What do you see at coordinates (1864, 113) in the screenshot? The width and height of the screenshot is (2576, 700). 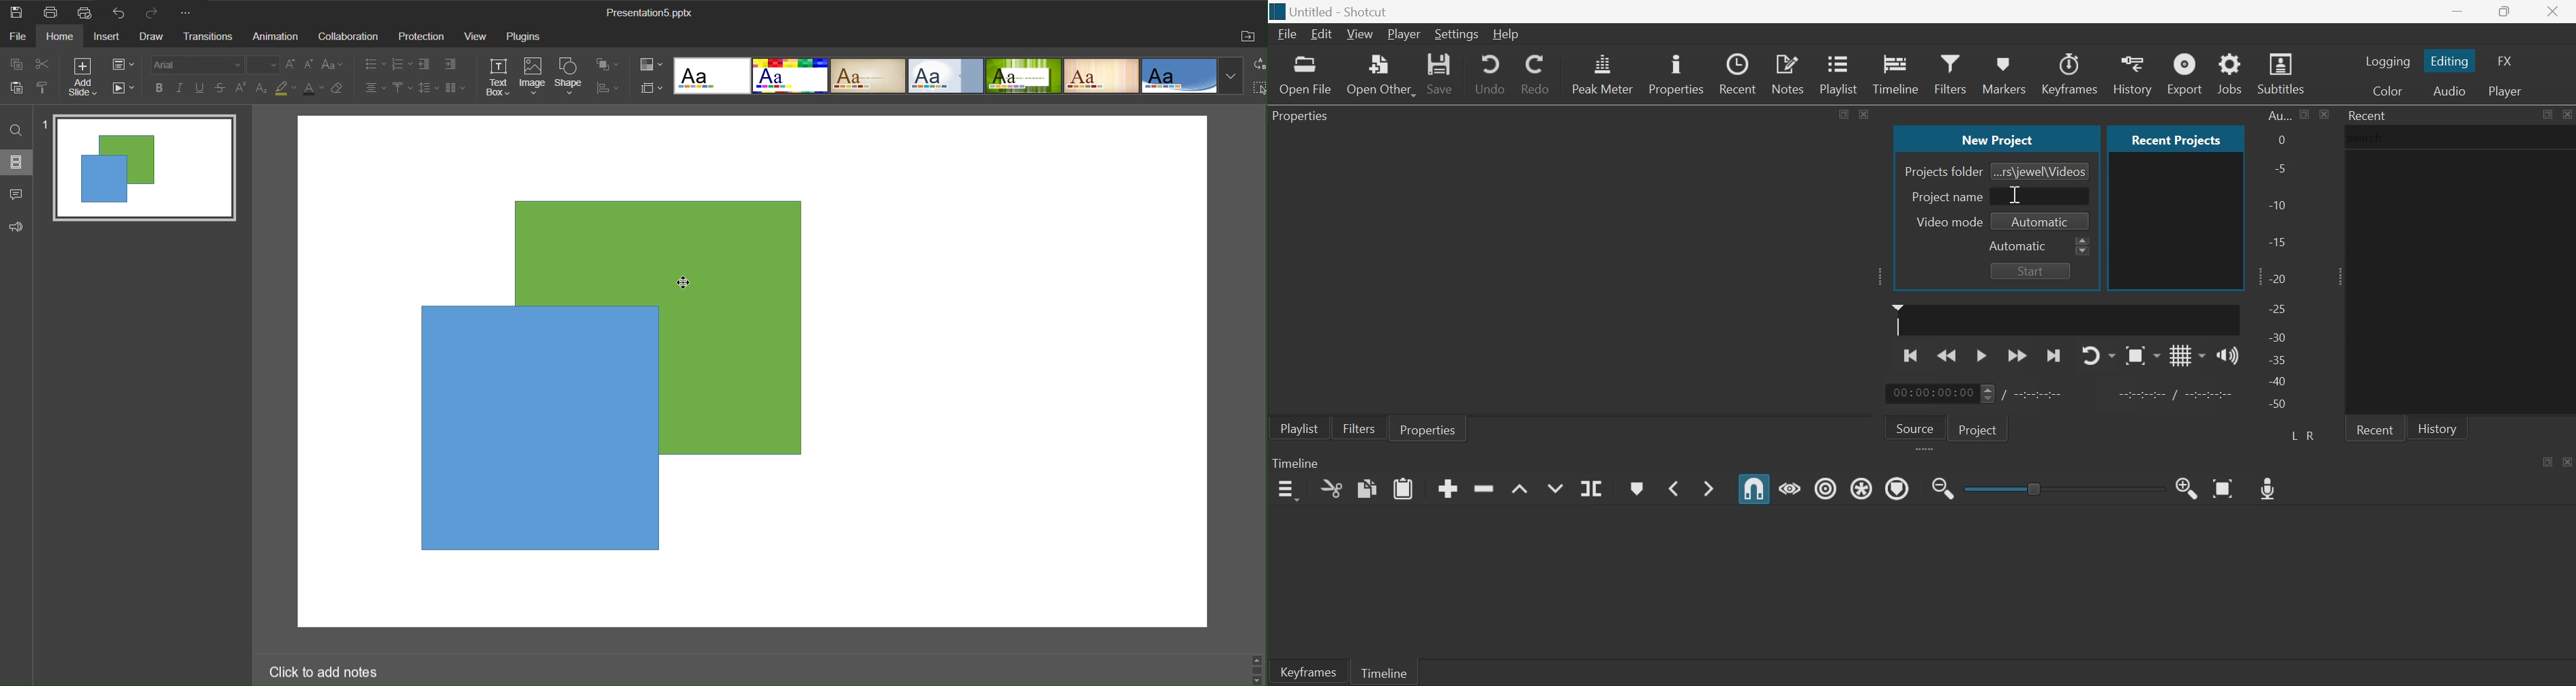 I see `close` at bounding box center [1864, 113].